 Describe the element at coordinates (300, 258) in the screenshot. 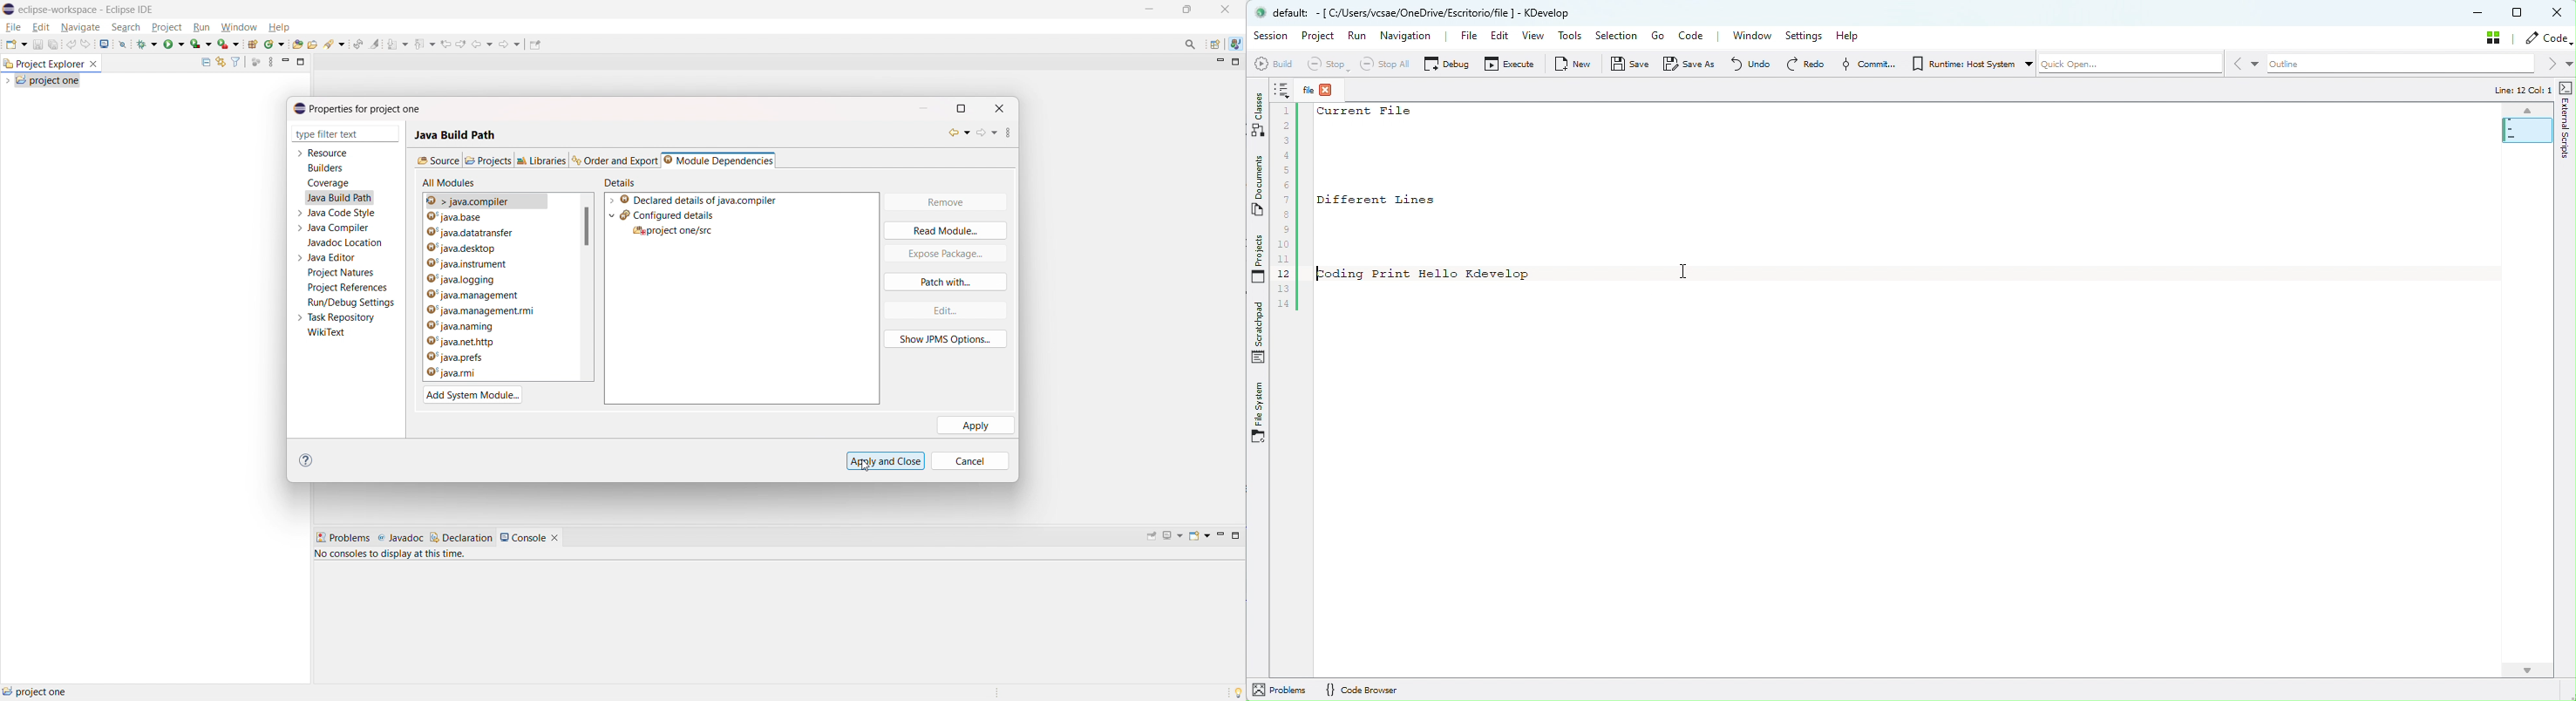

I see `expand java editor` at that location.